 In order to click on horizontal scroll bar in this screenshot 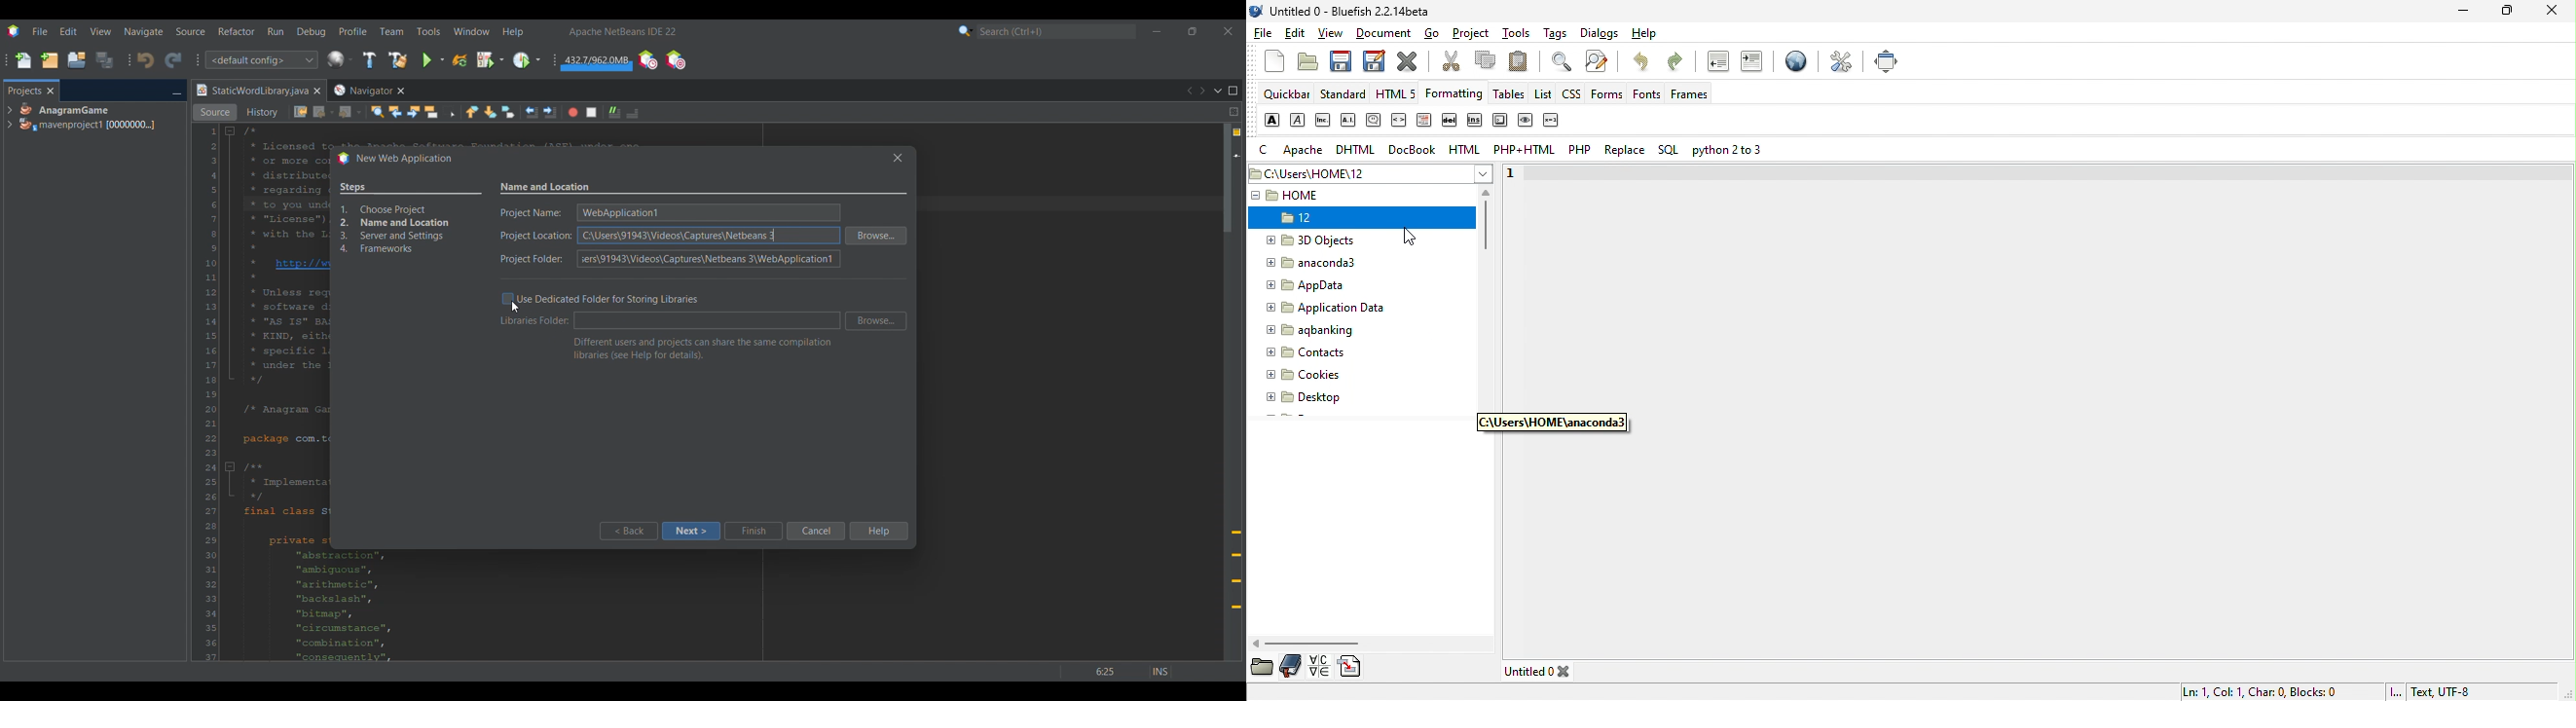, I will do `click(1306, 644)`.